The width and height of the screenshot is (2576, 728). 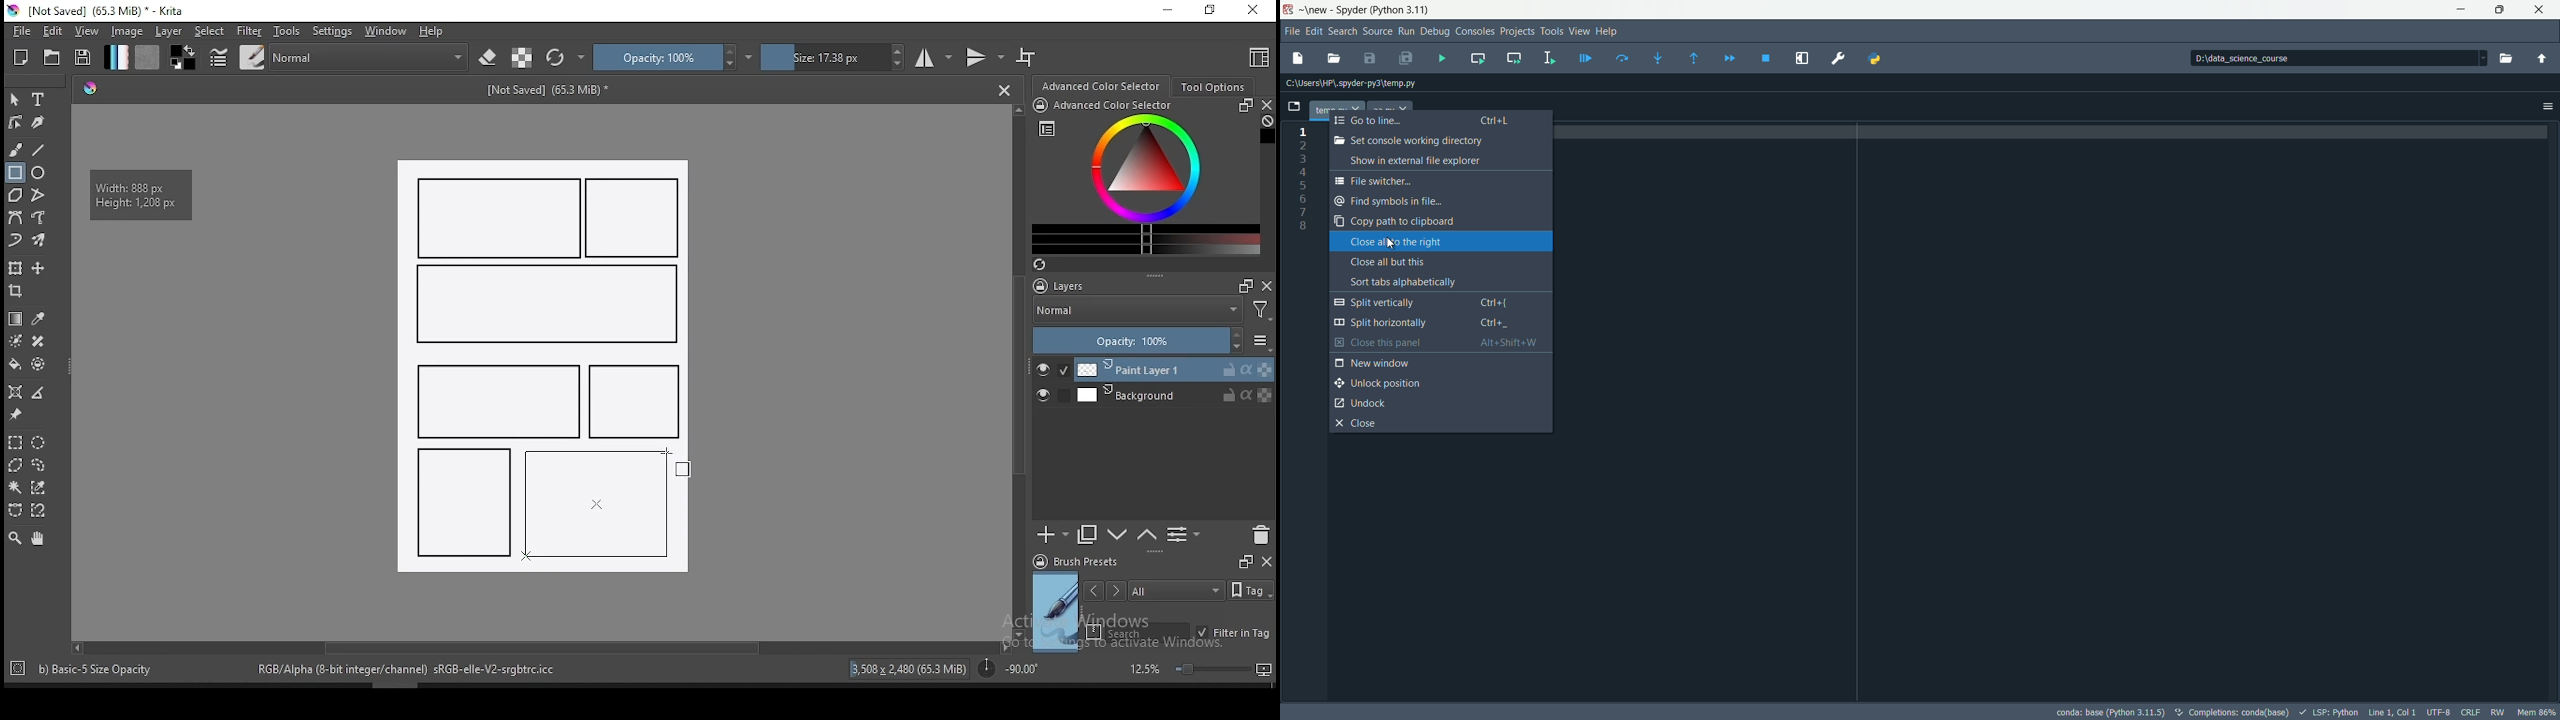 I want to click on stop debugging, so click(x=1769, y=58).